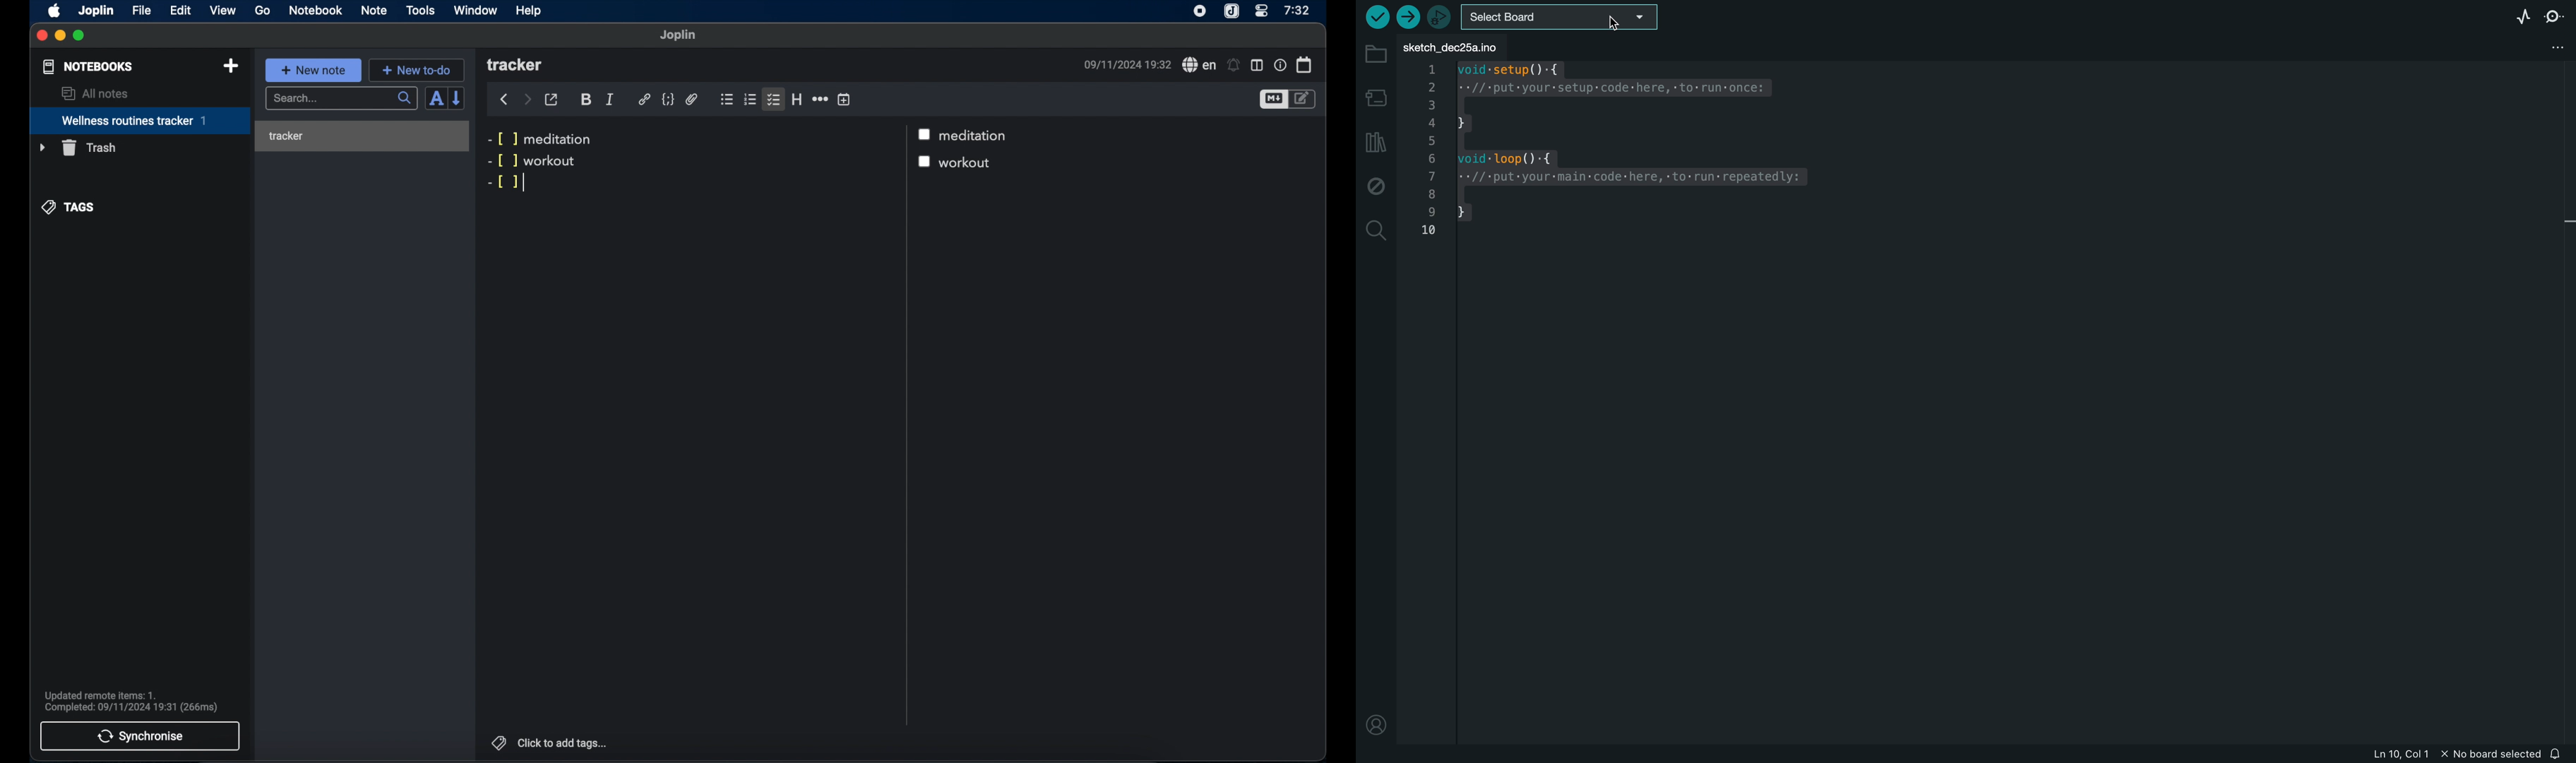  Describe the element at coordinates (586, 100) in the screenshot. I see `bold` at that location.